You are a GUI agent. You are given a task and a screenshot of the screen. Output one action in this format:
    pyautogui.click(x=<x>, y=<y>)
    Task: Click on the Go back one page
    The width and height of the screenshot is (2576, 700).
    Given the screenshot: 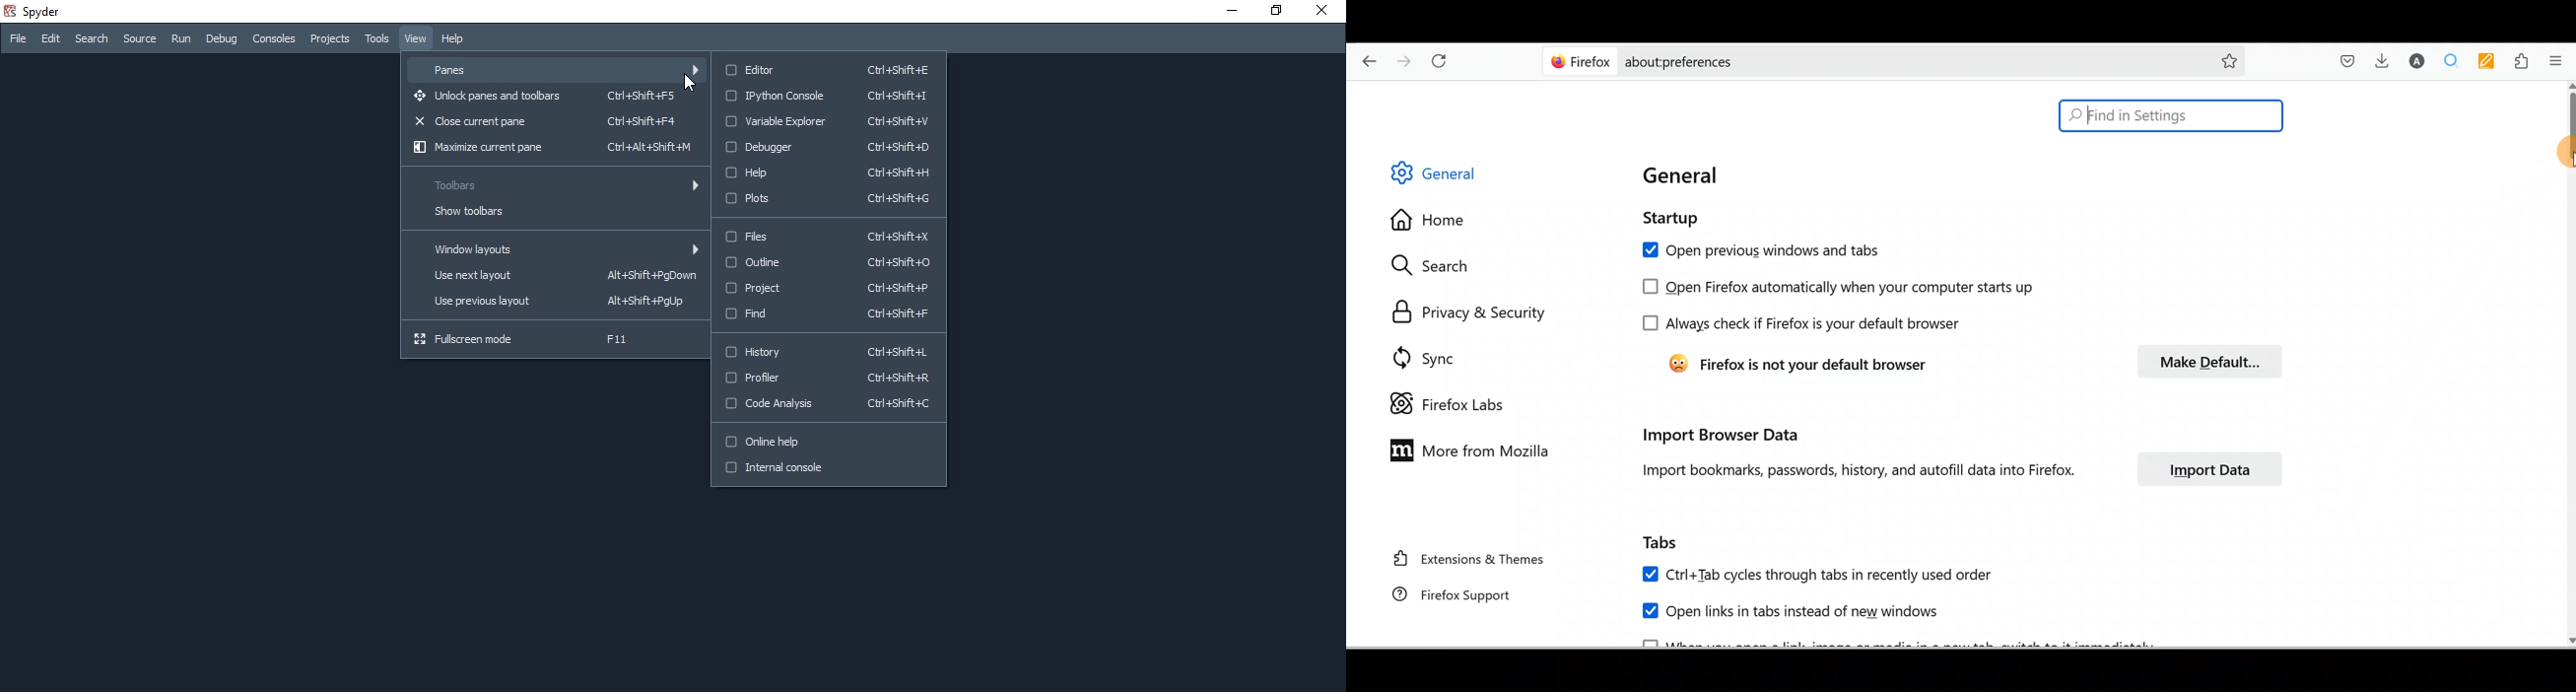 What is the action you would take?
    pyautogui.click(x=1364, y=58)
    